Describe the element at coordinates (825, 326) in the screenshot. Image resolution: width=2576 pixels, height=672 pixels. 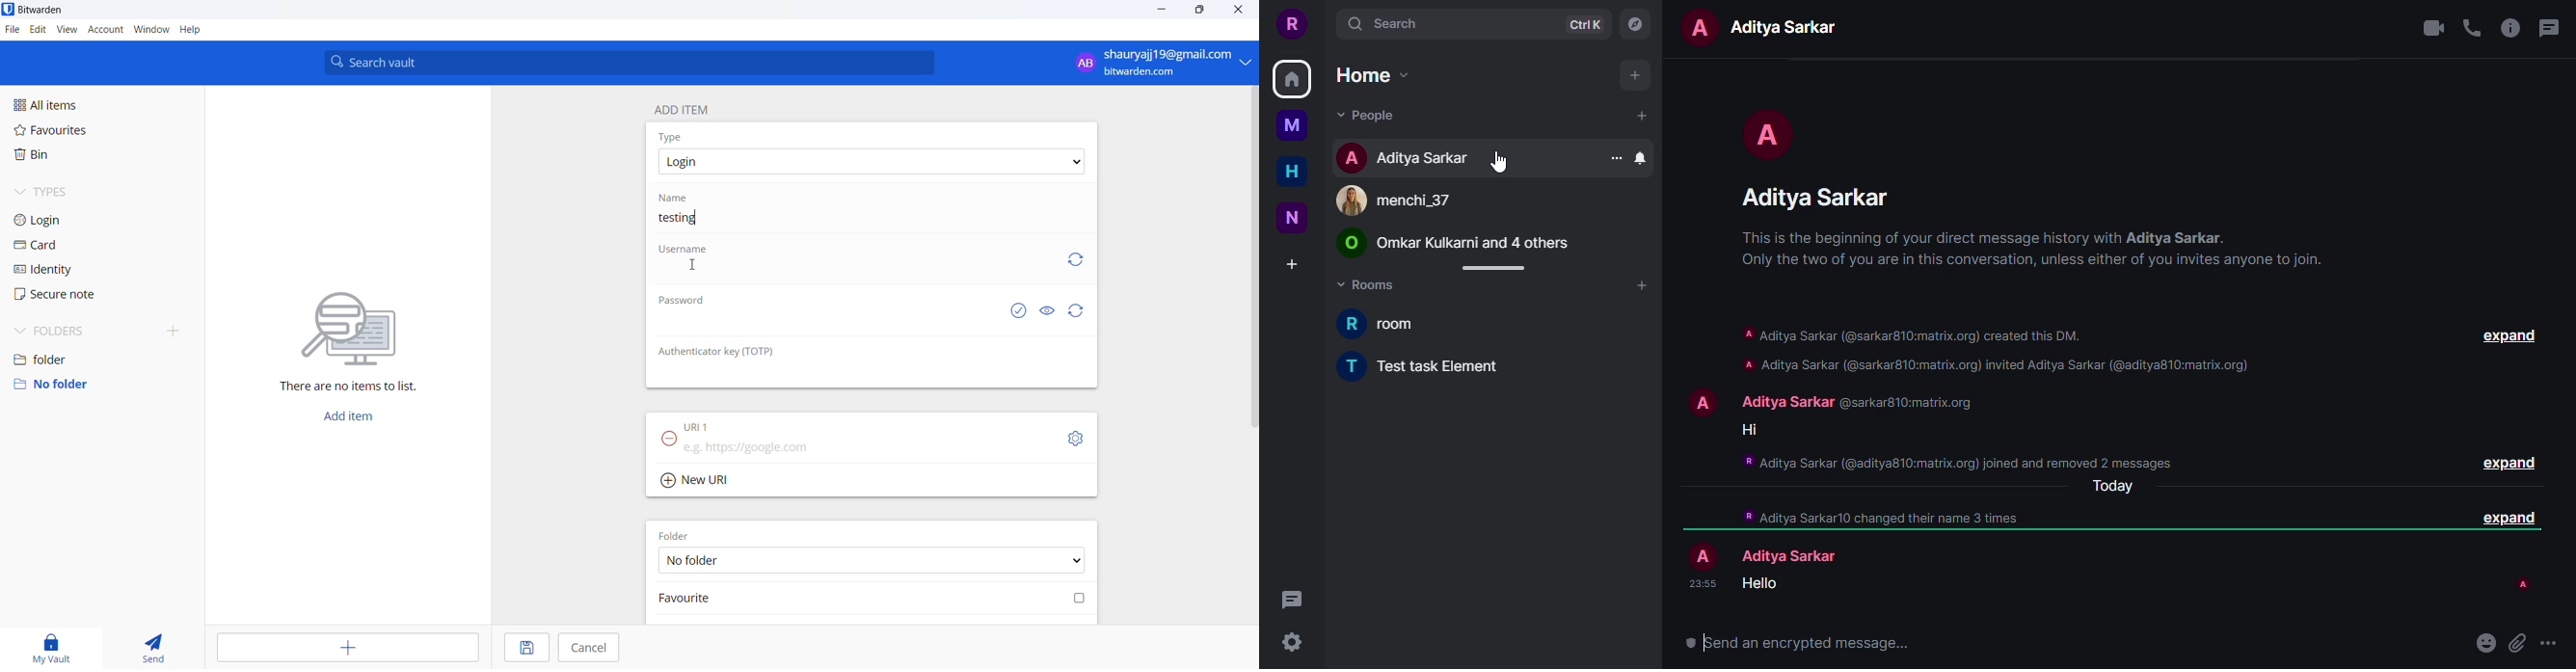
I see `password input` at that location.